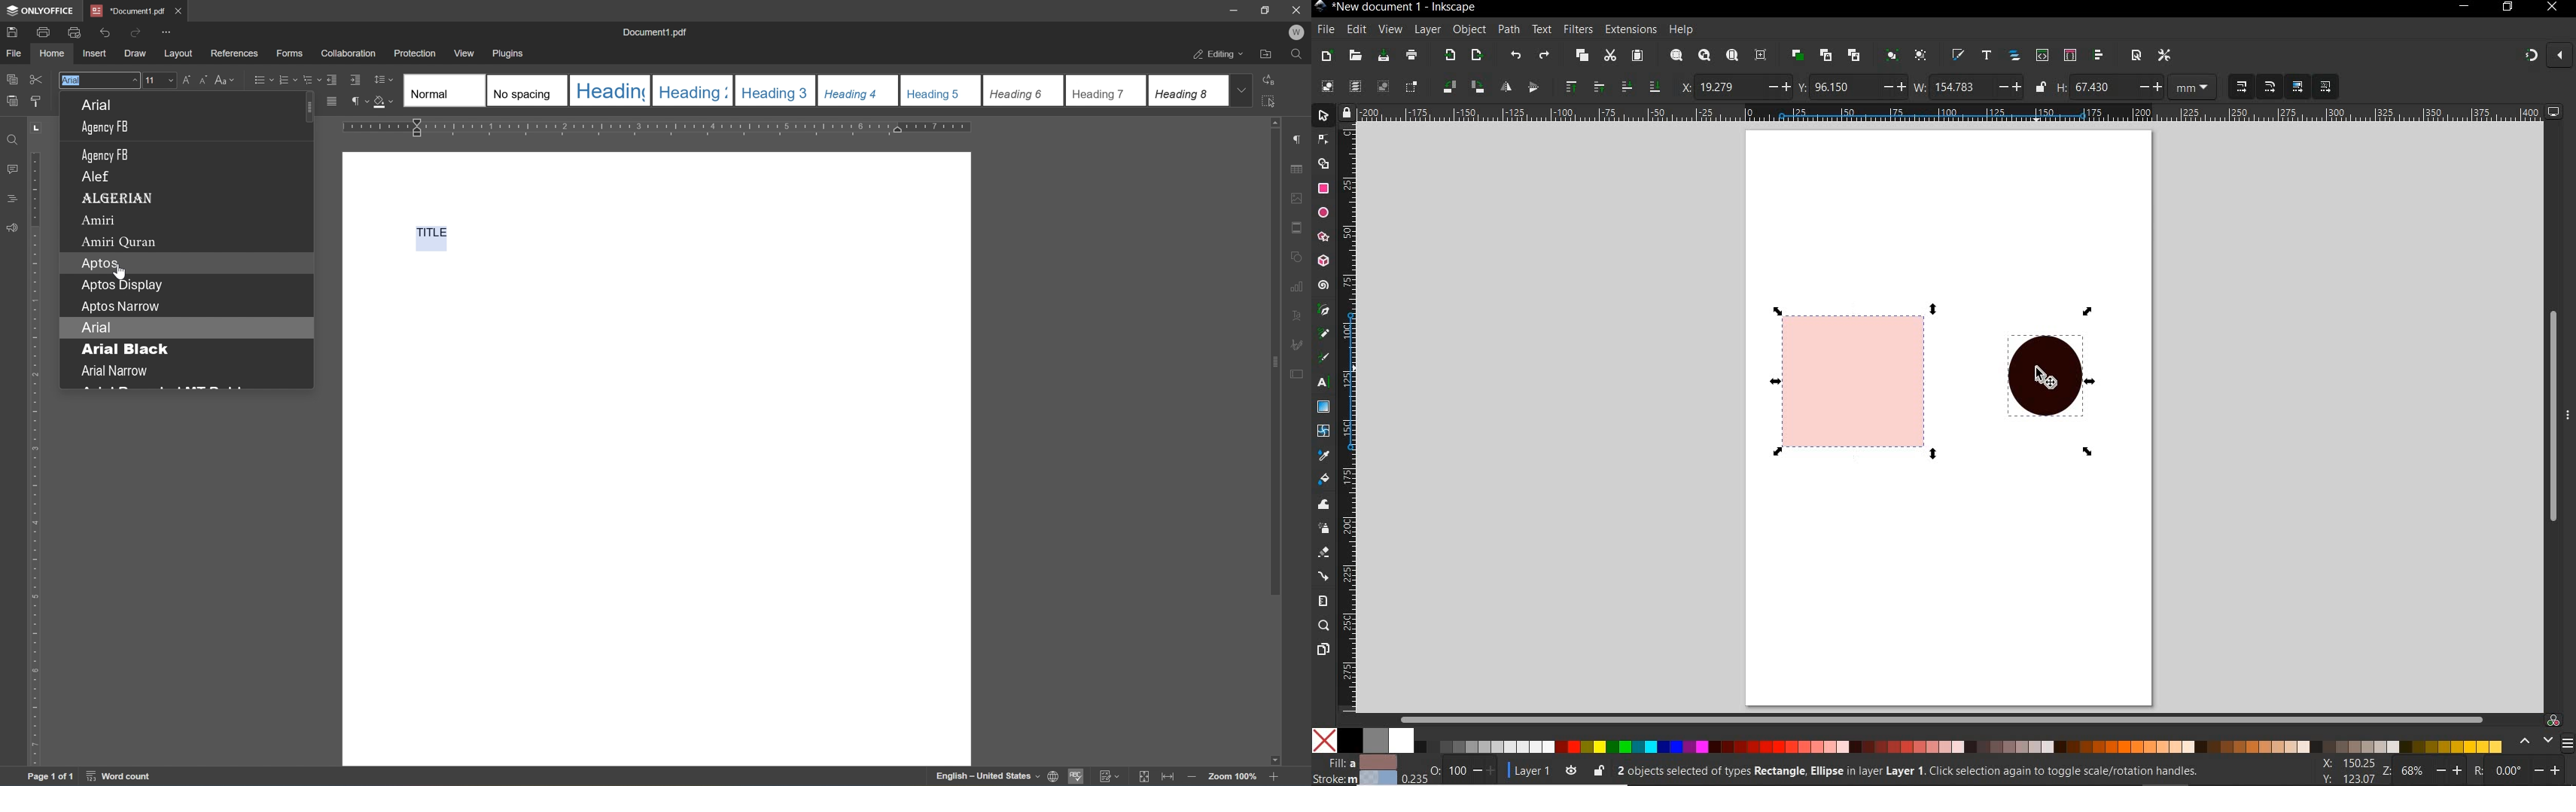 This screenshot has width=2576, height=812. I want to click on zoom center page, so click(1761, 55).